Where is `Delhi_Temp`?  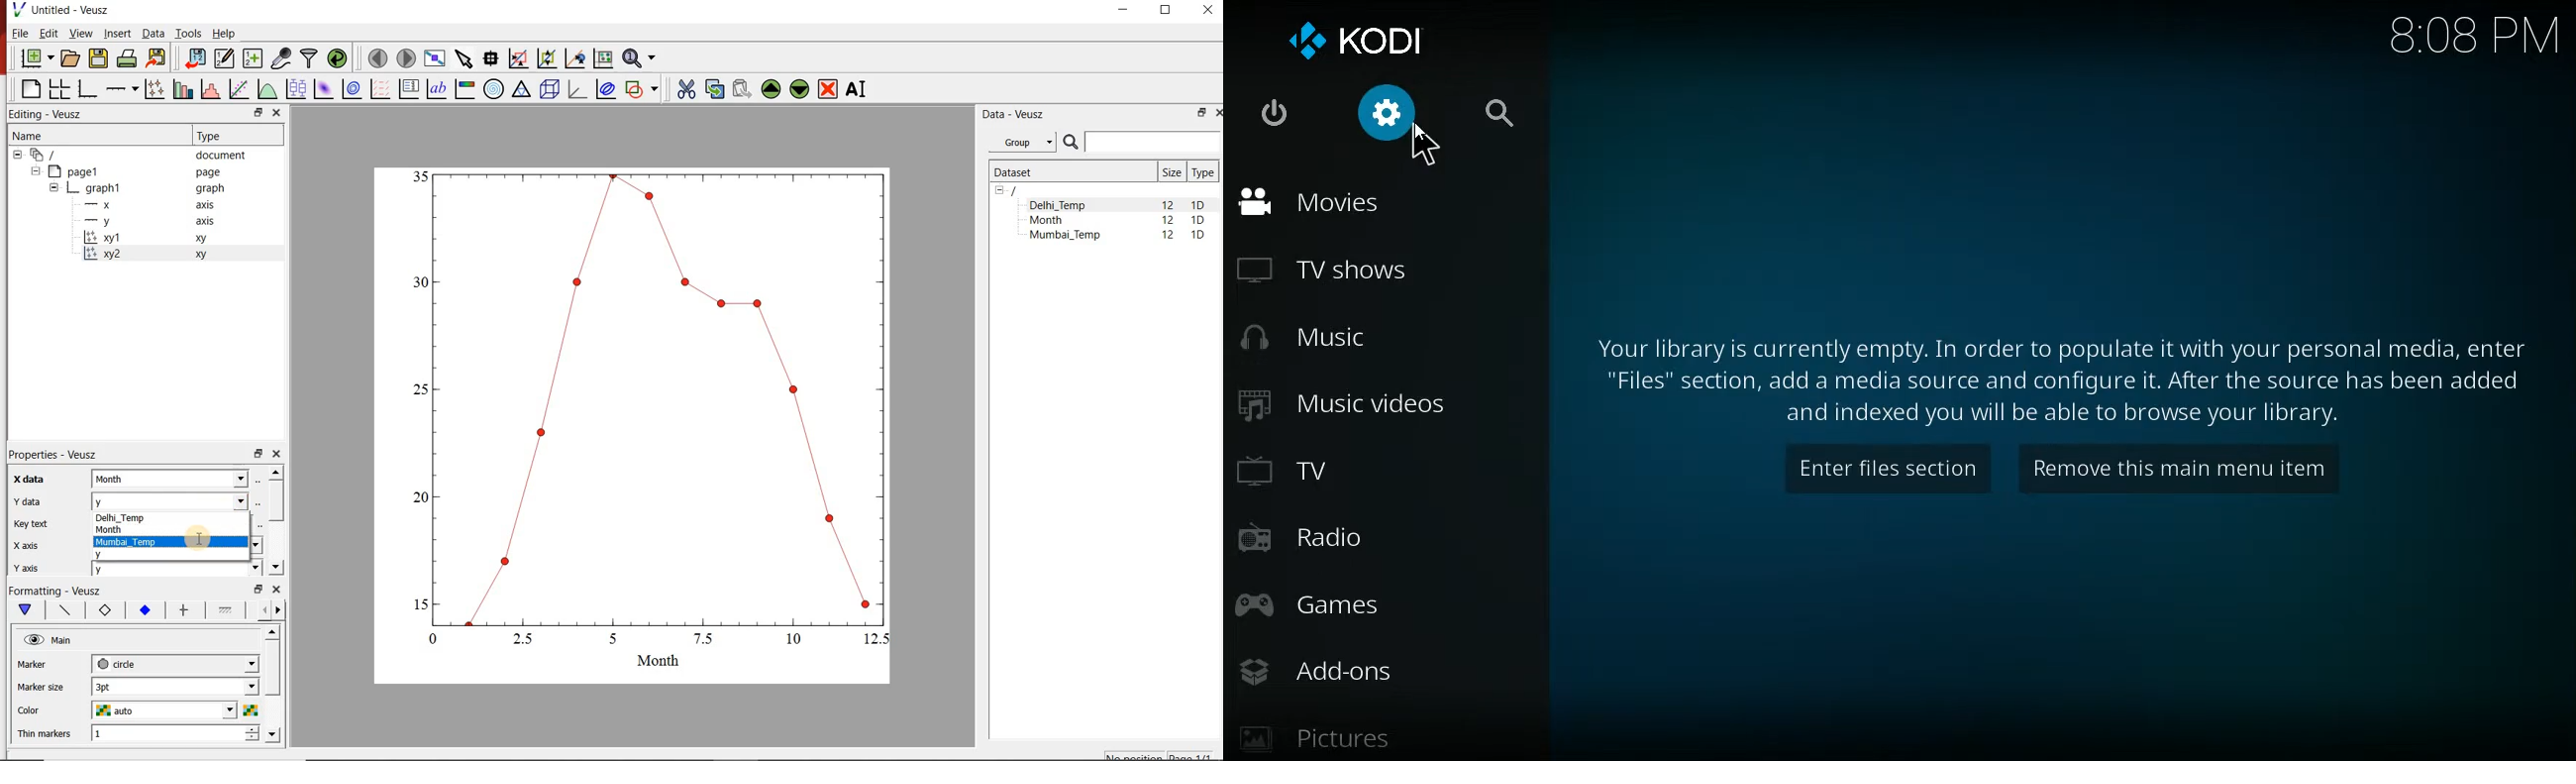 Delhi_Temp is located at coordinates (1061, 205).